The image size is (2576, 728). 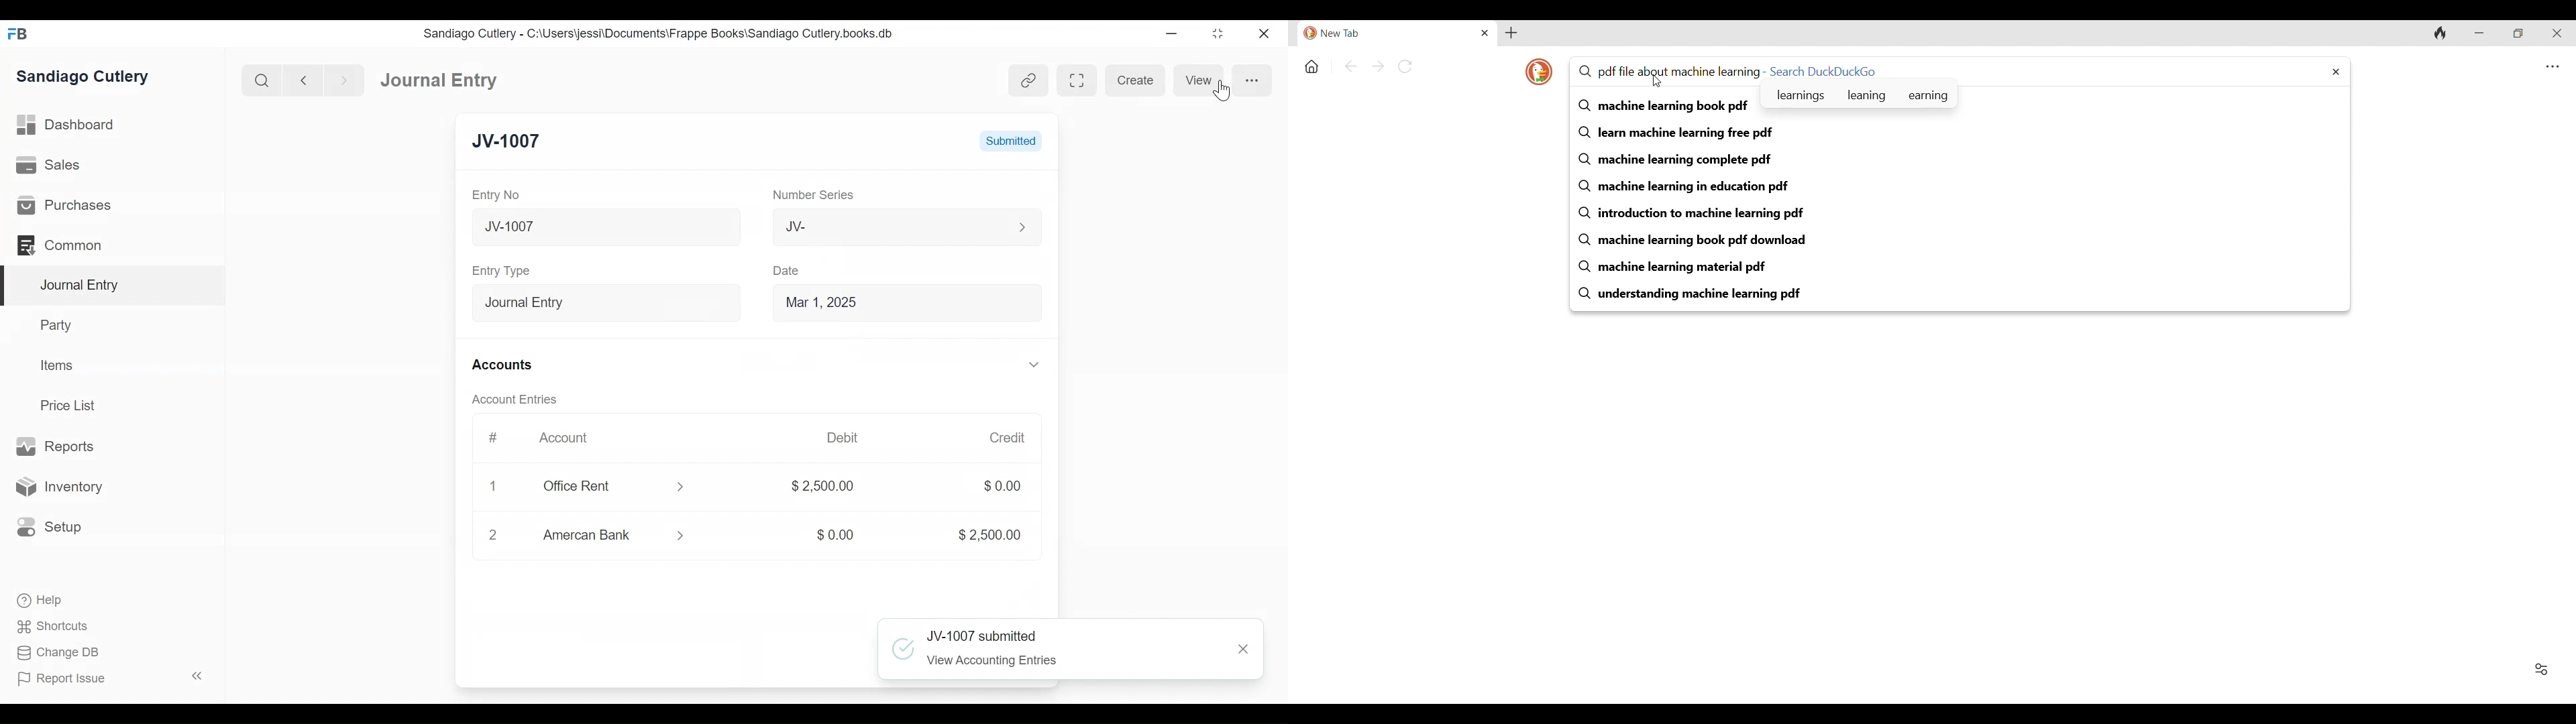 What do you see at coordinates (67, 680) in the screenshot?
I see `Report Issue` at bounding box center [67, 680].